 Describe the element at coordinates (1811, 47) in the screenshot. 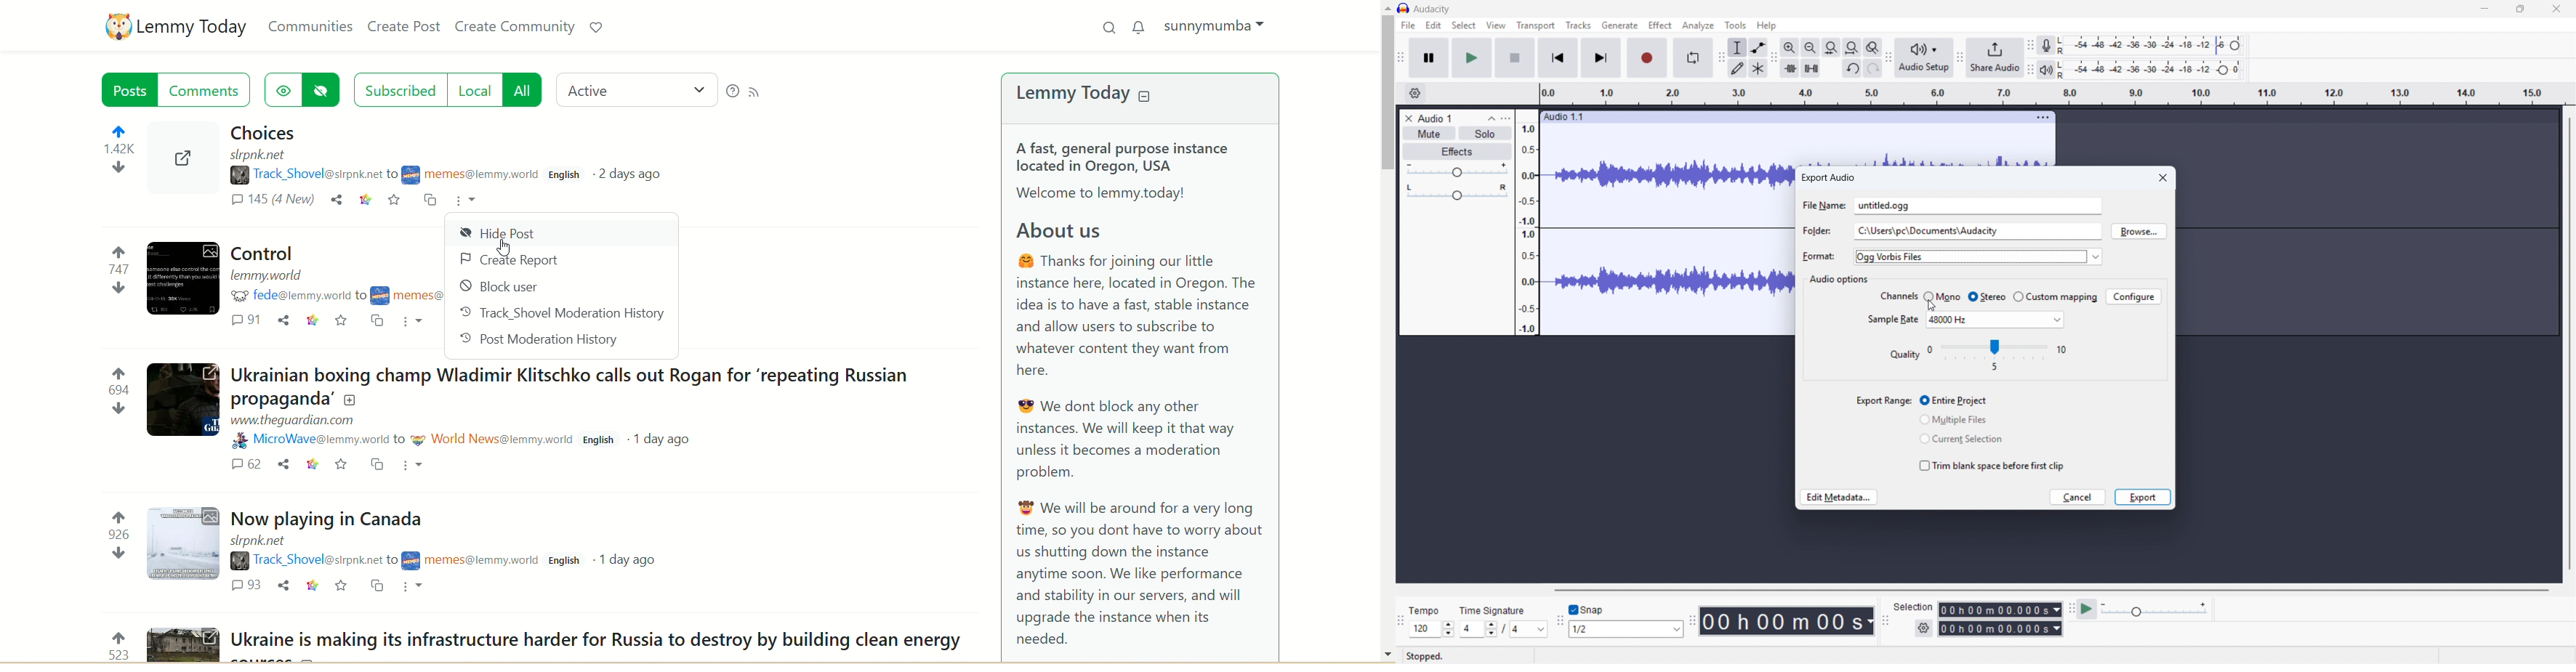

I see `Zoom out ` at that location.